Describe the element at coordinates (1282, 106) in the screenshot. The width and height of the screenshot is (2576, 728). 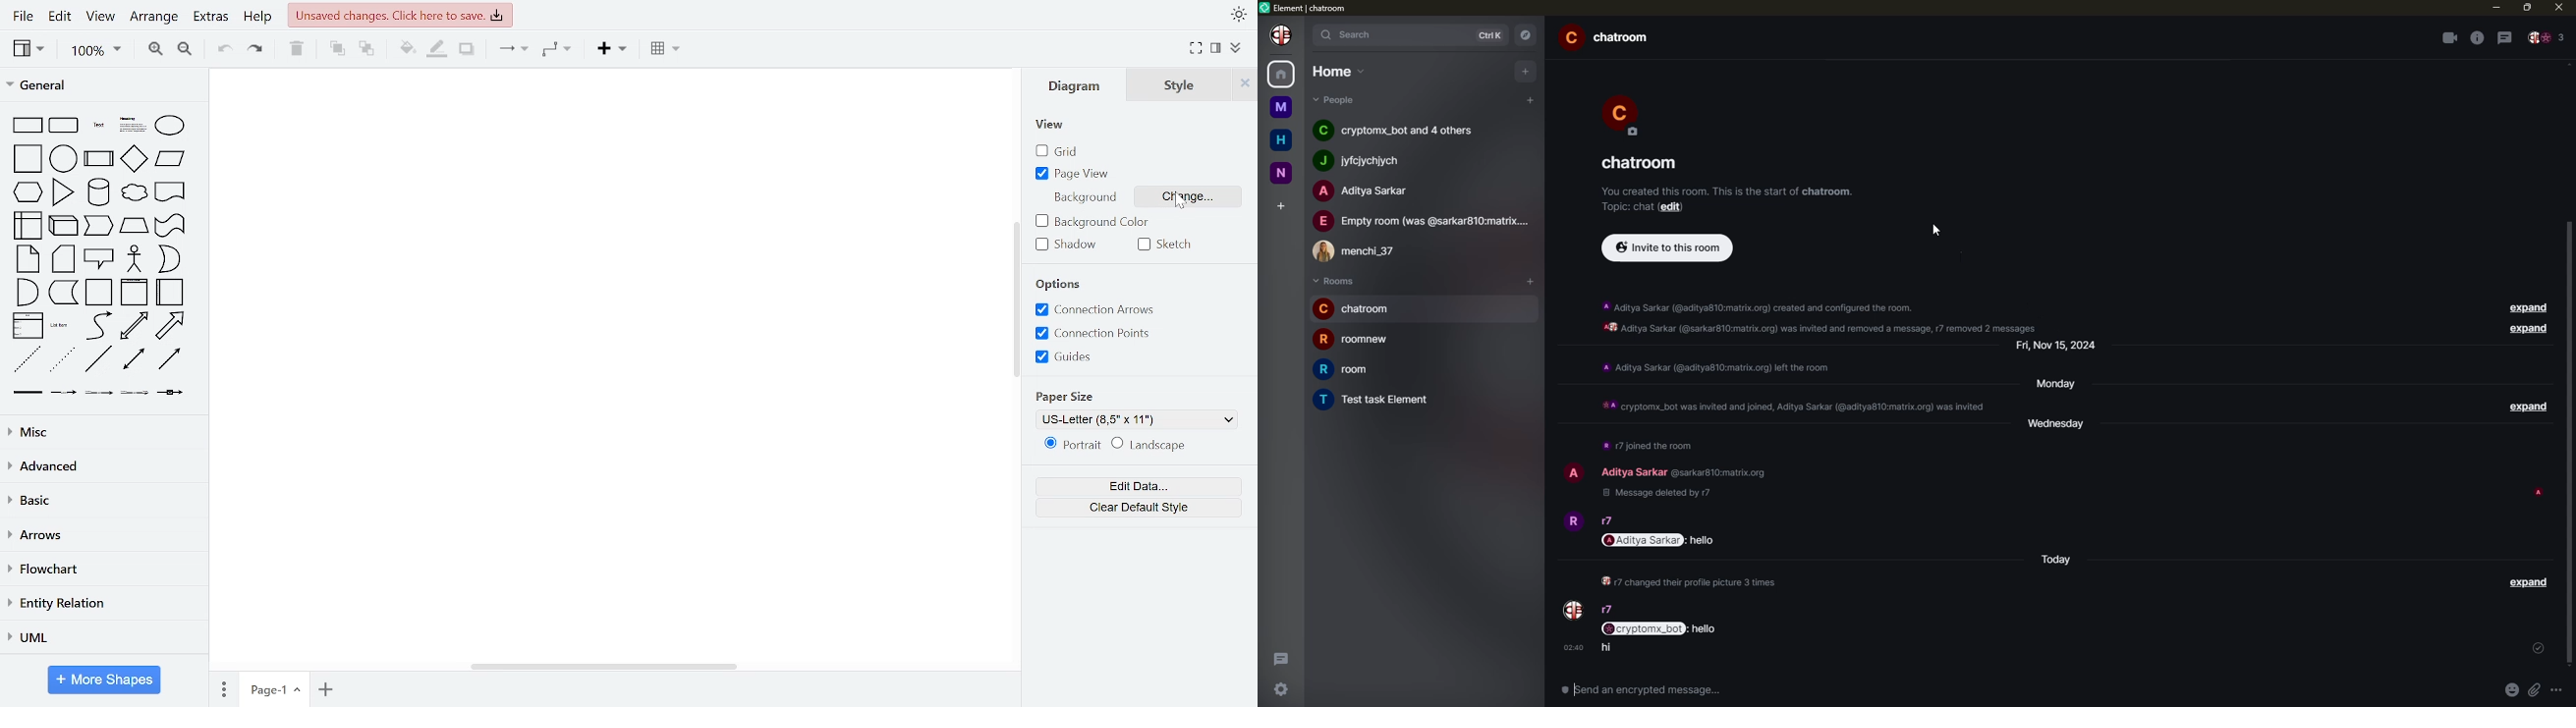
I see `m` at that location.